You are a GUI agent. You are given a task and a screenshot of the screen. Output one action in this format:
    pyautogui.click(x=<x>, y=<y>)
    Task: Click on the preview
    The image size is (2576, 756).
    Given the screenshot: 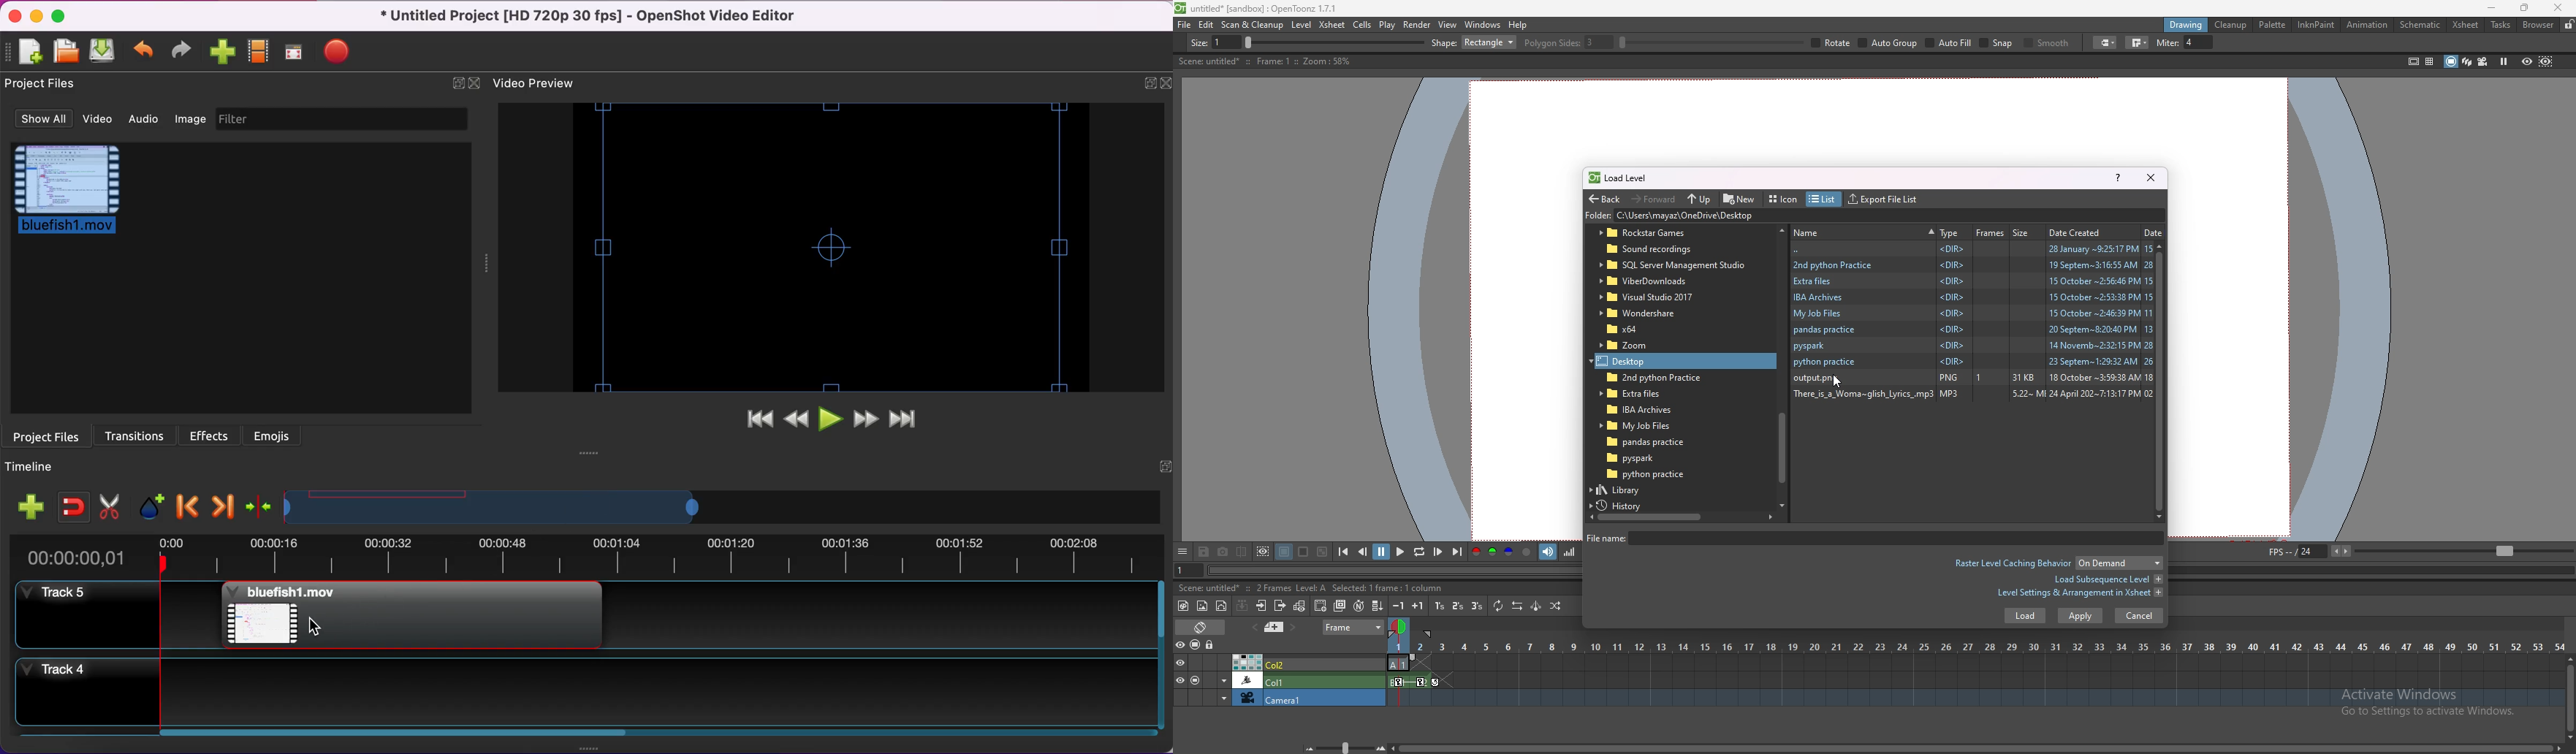 What is the action you would take?
    pyautogui.click(x=2527, y=61)
    